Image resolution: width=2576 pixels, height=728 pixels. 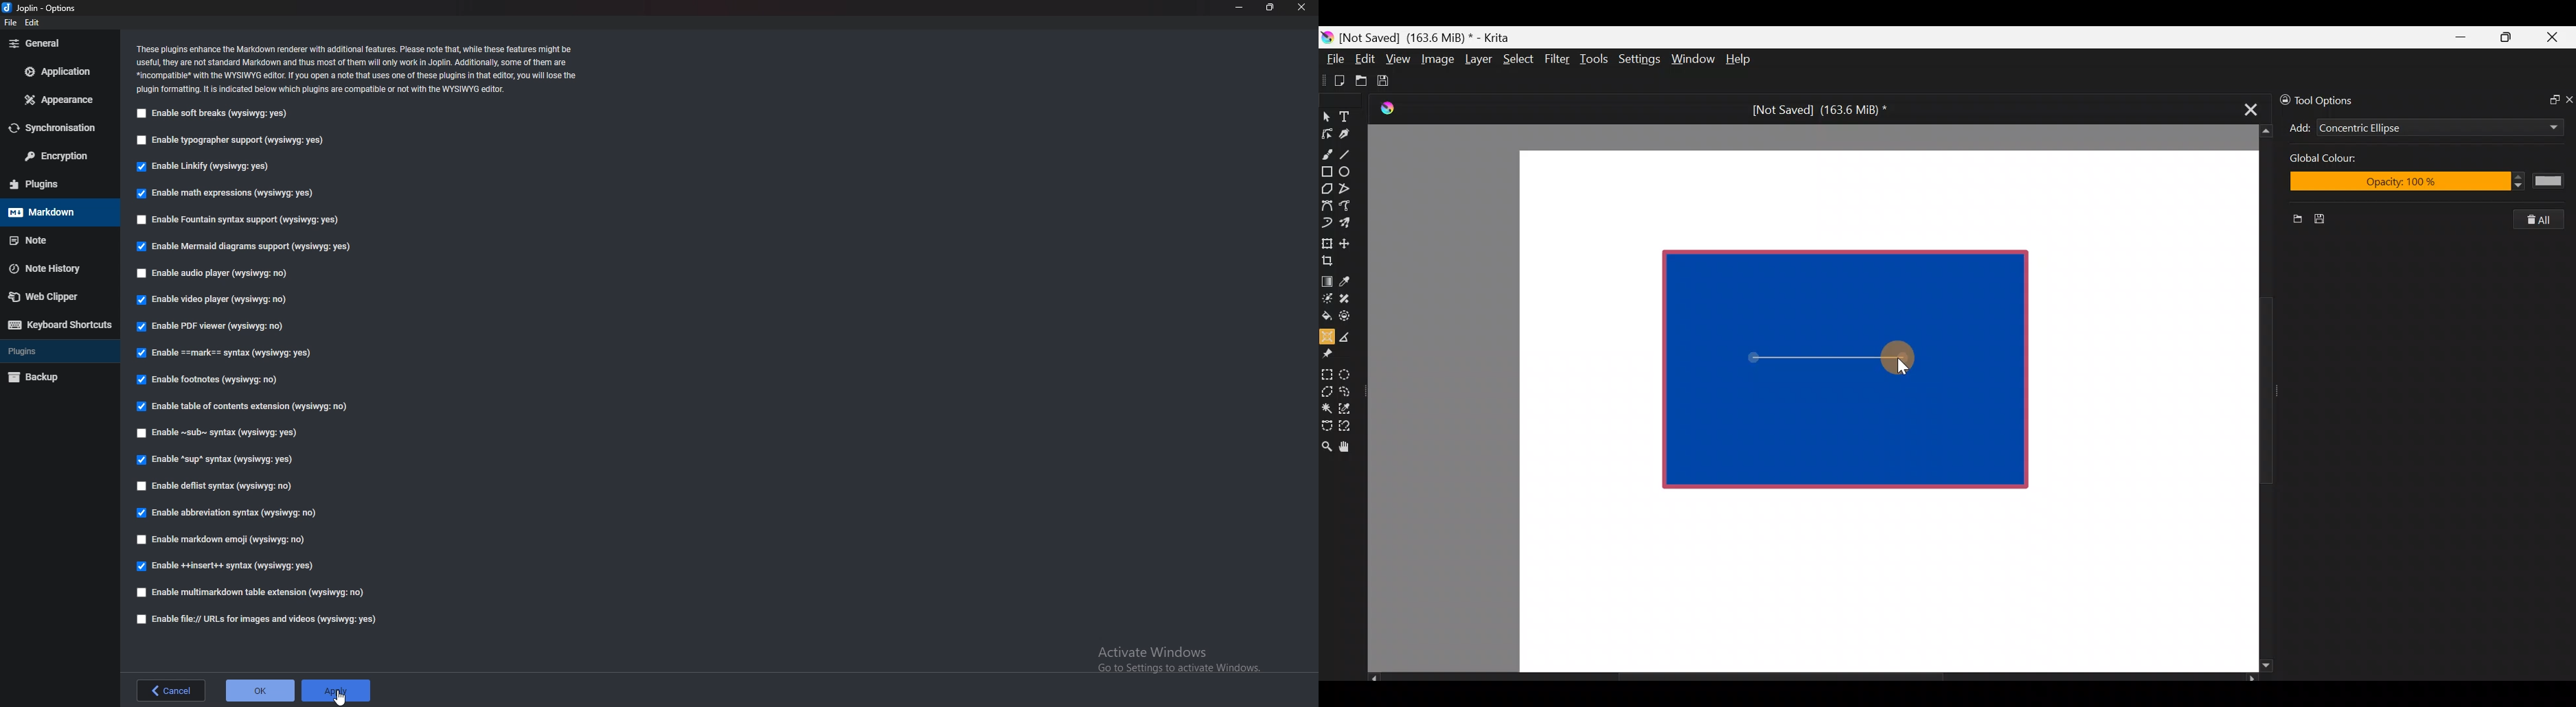 I want to click on View, so click(x=1398, y=59).